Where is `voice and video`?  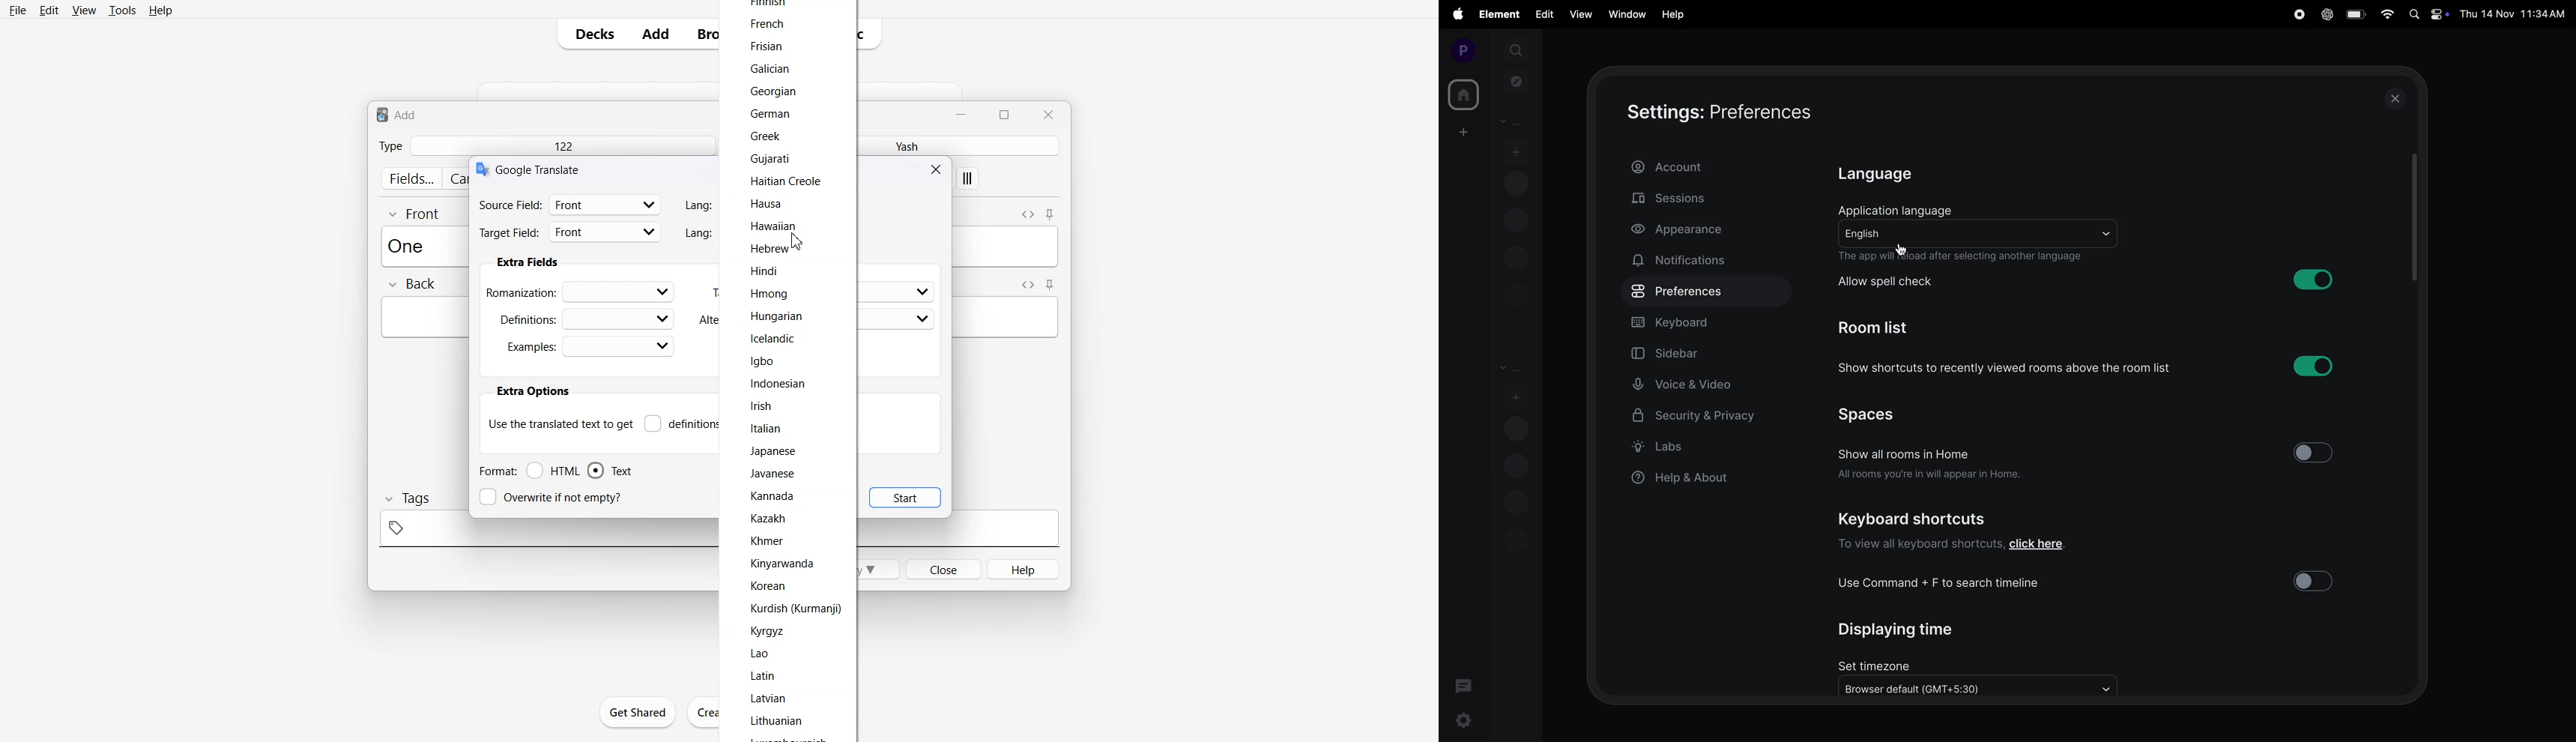 voice and video is located at coordinates (1692, 385).